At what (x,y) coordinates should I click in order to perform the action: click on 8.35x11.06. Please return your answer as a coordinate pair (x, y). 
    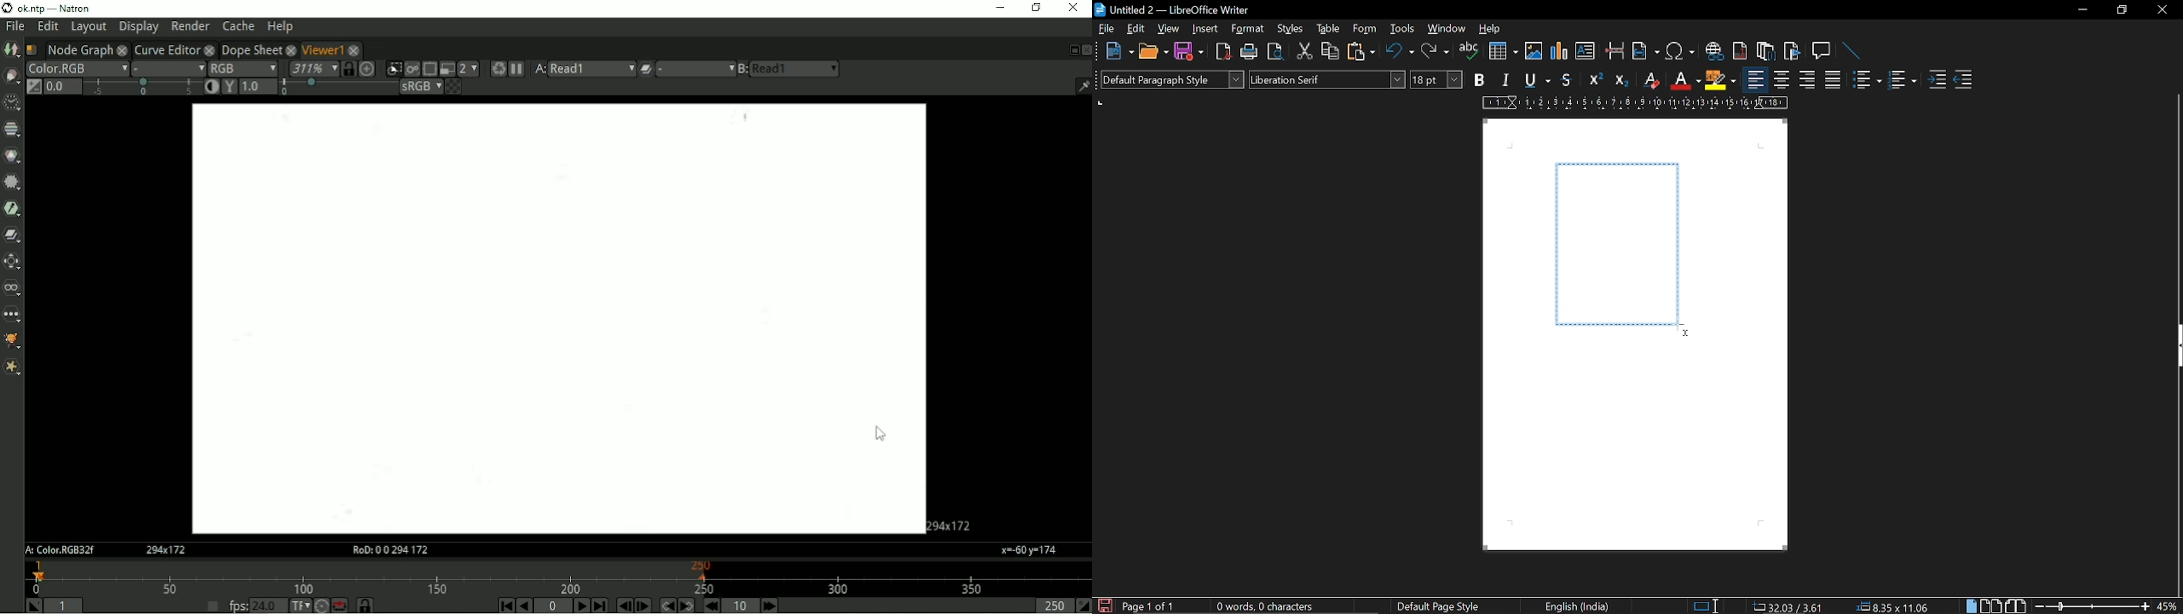
    Looking at the image, I should click on (1894, 605).